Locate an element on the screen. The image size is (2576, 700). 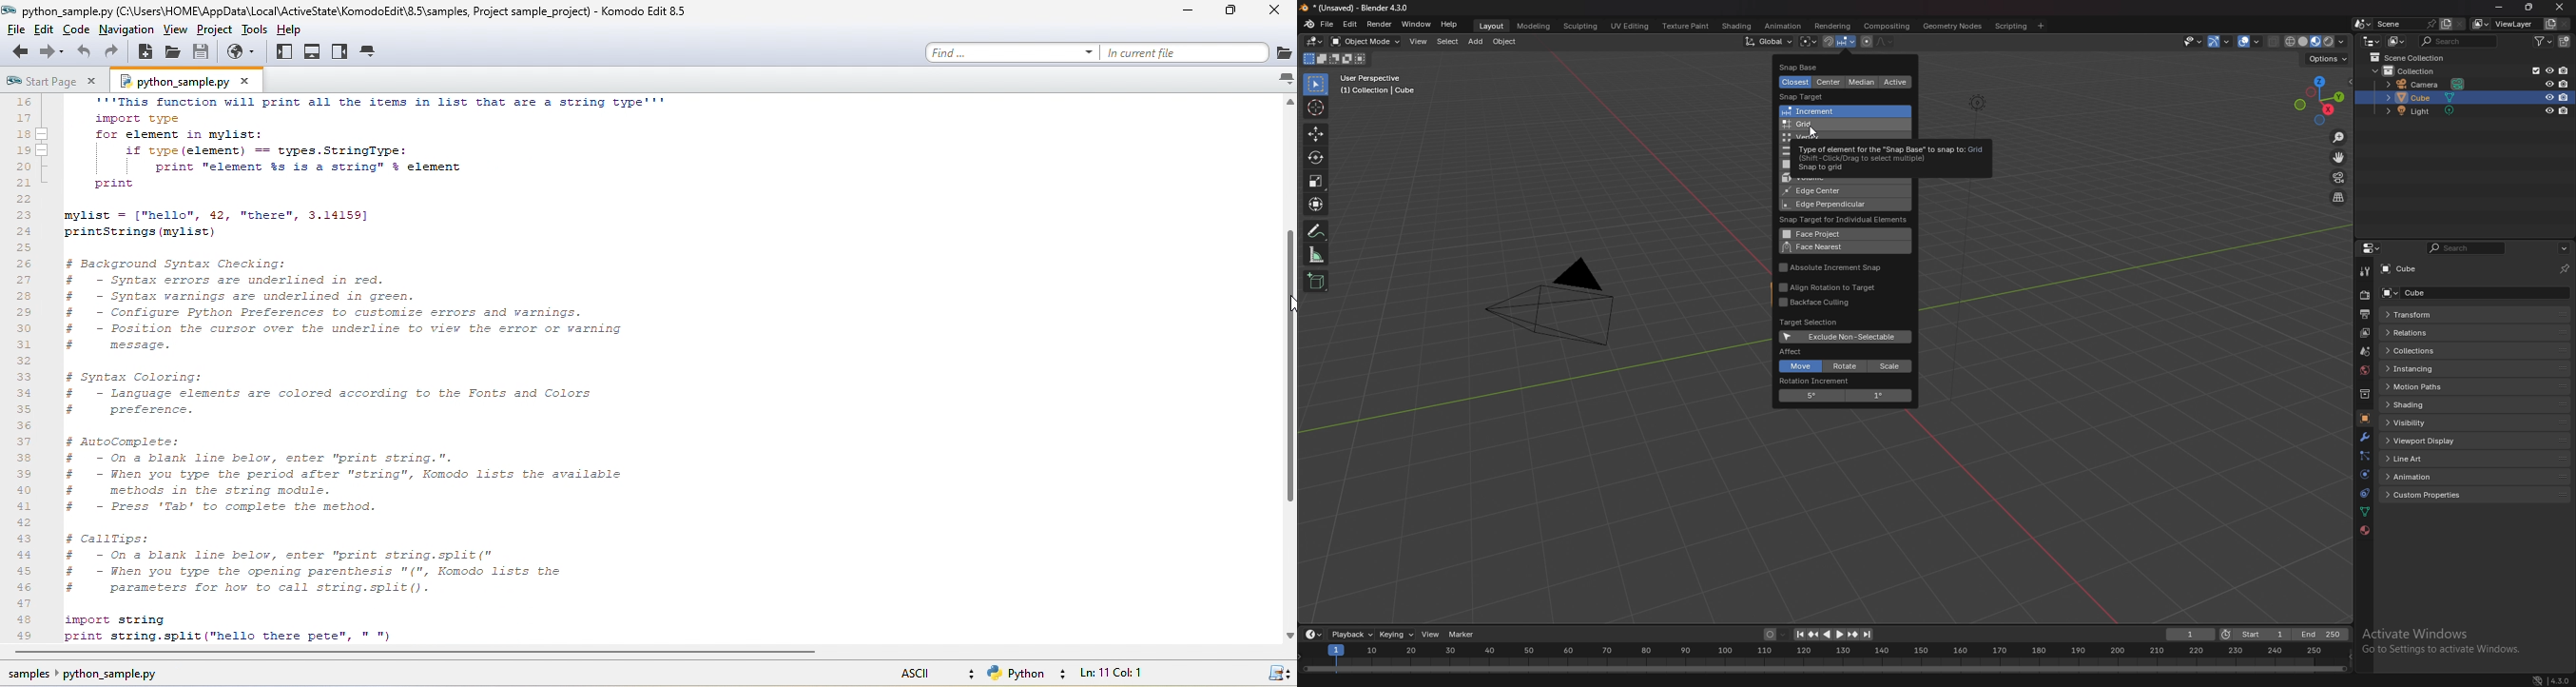
snap target is located at coordinates (1807, 97).